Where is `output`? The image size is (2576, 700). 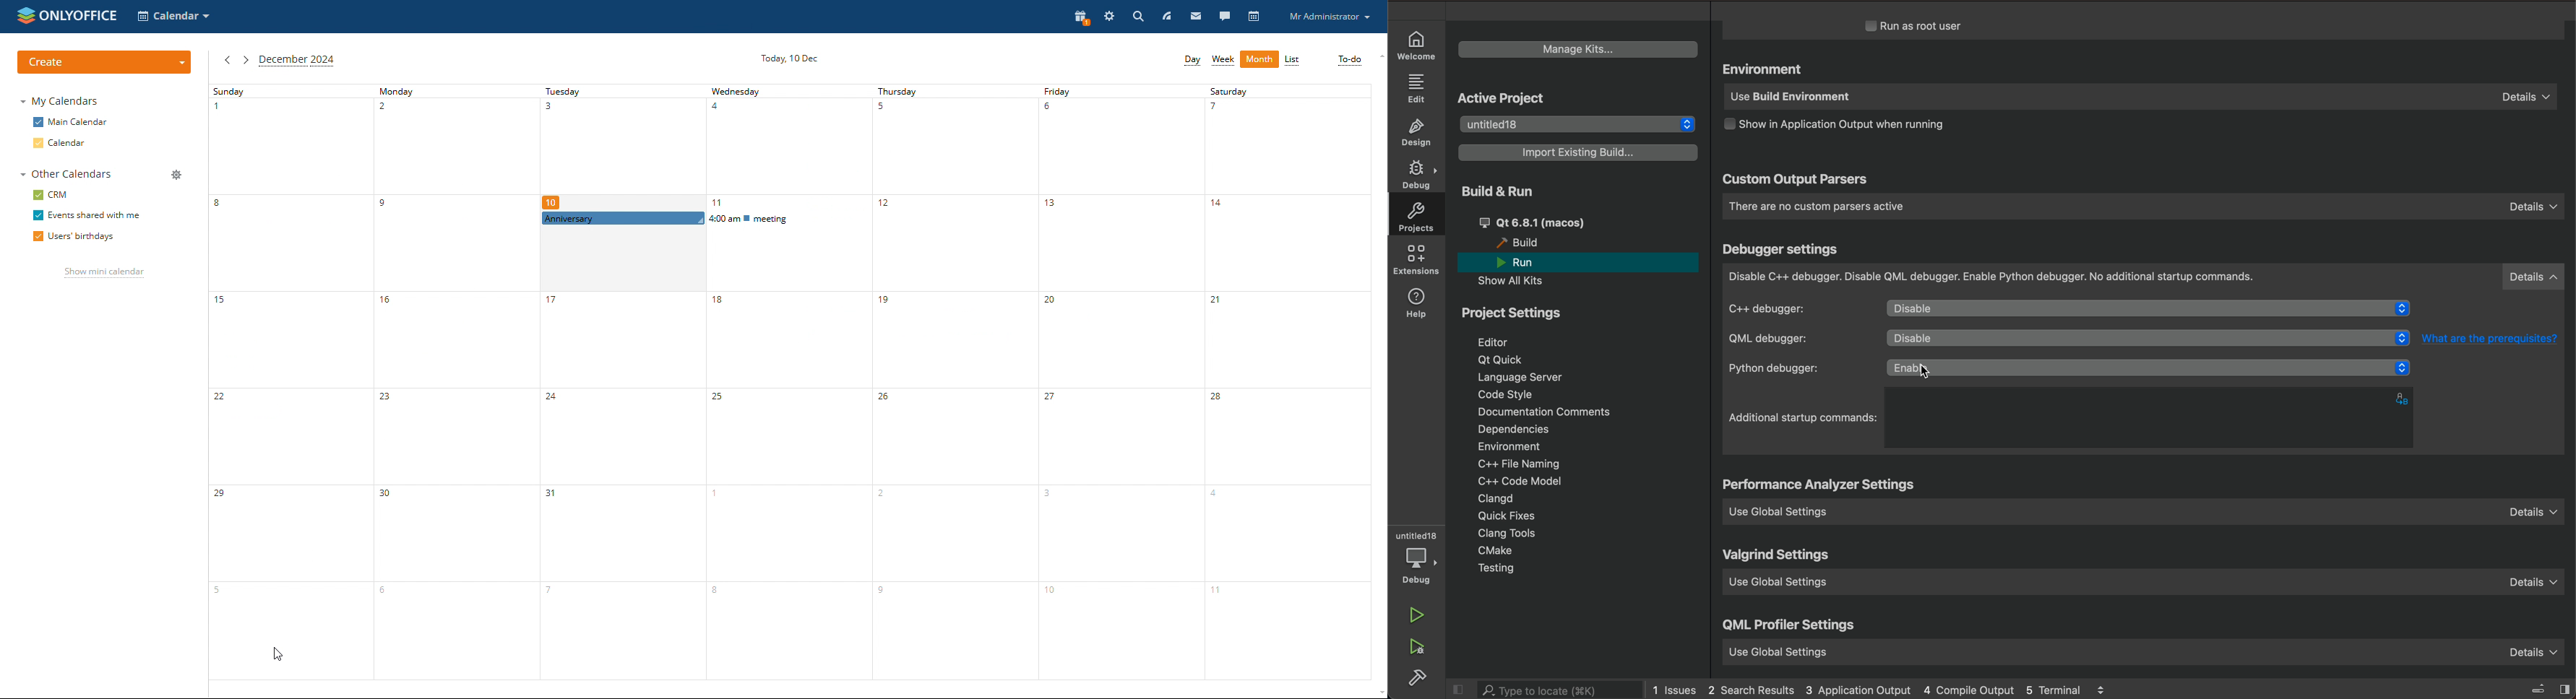
output is located at coordinates (1851, 127).